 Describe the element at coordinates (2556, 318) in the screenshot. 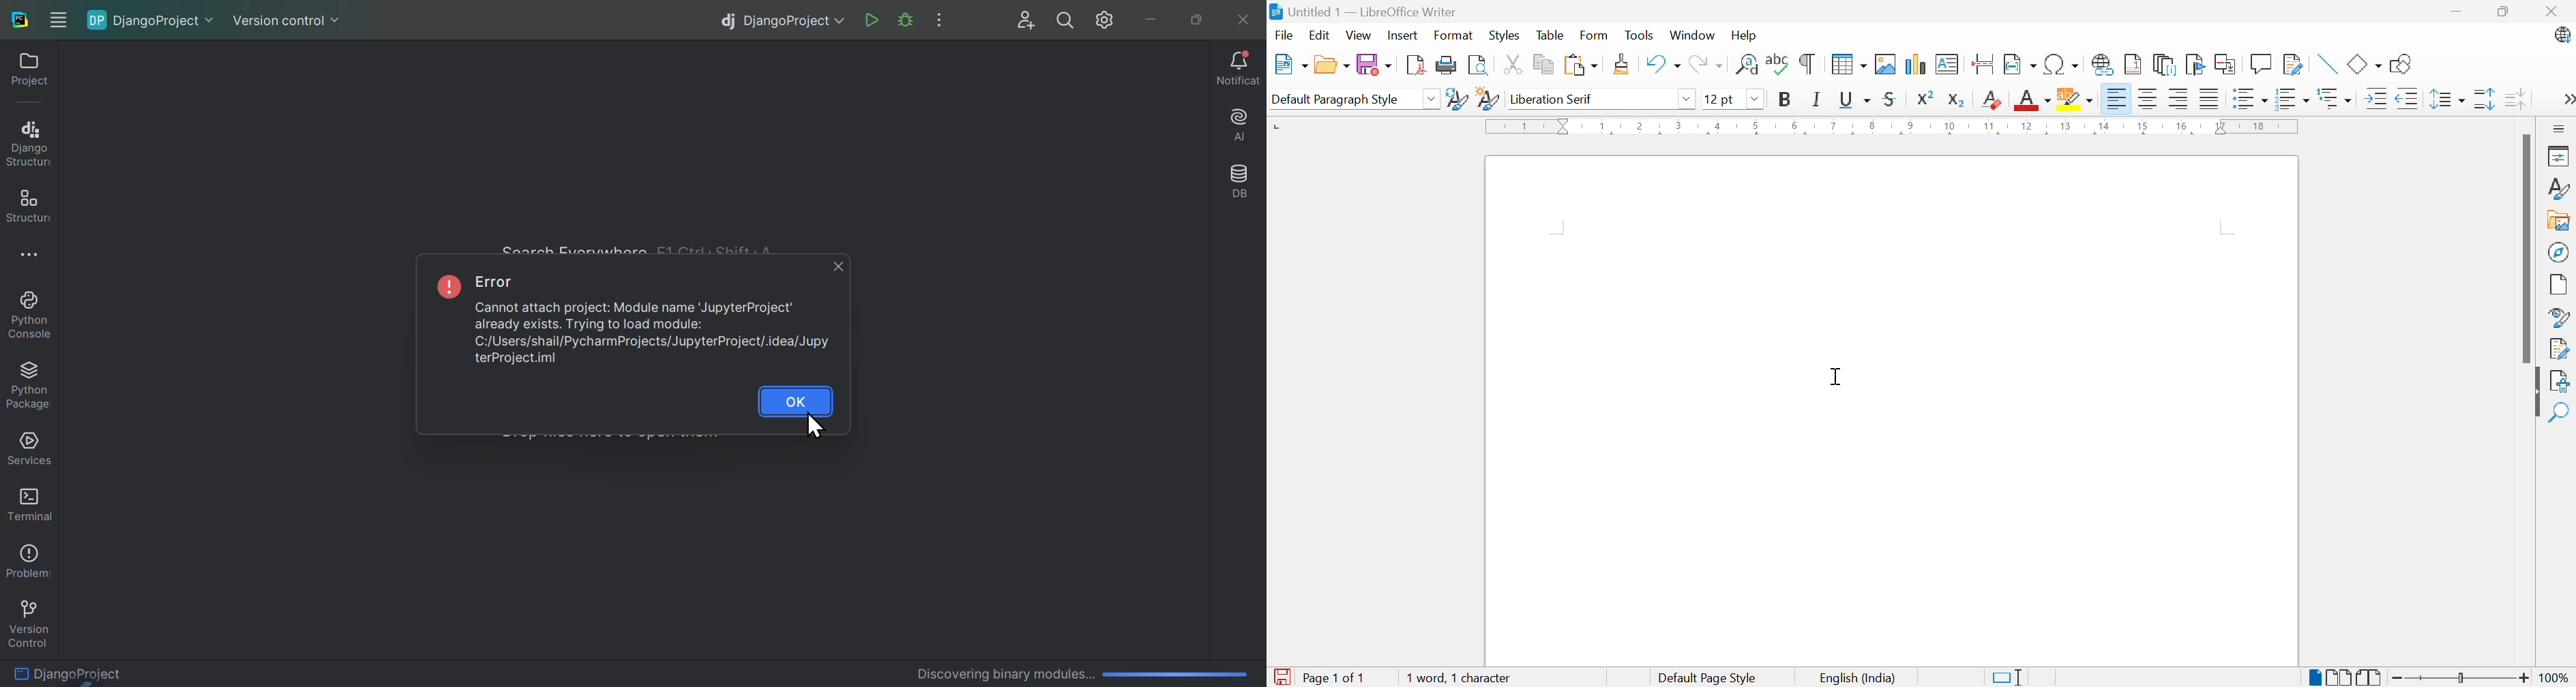

I see `Style inspector` at that location.